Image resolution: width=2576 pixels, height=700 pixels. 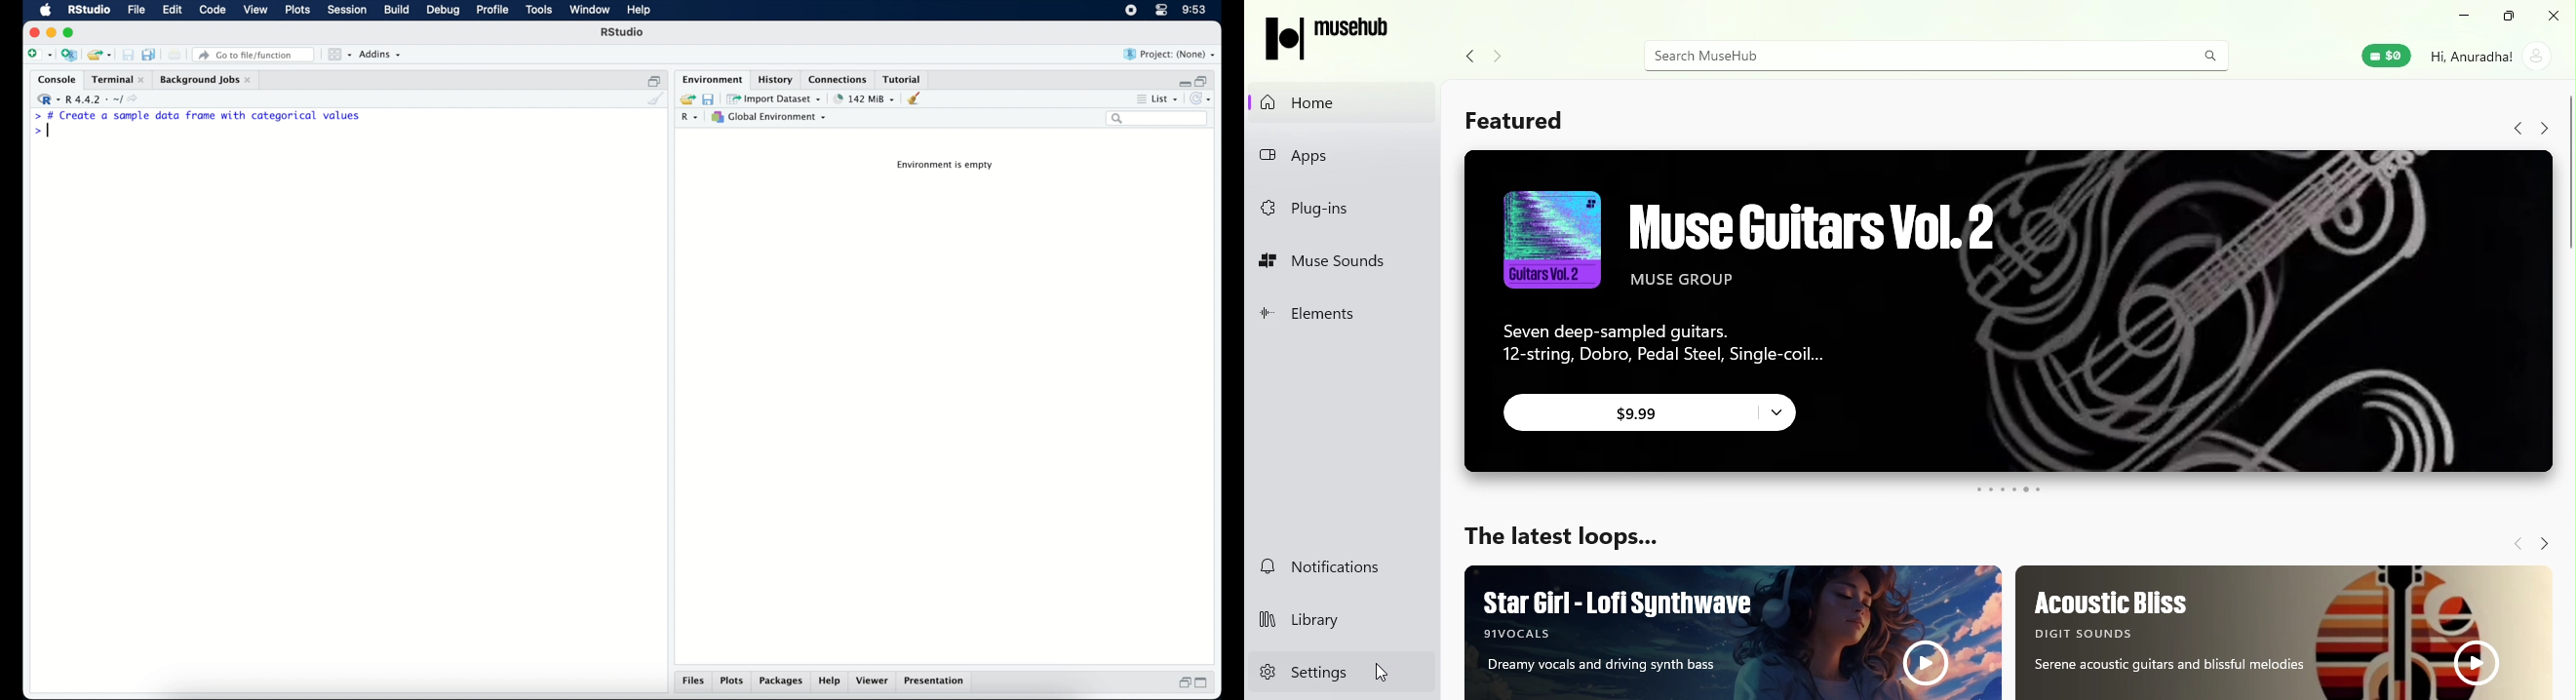 I want to click on list, so click(x=1167, y=98).